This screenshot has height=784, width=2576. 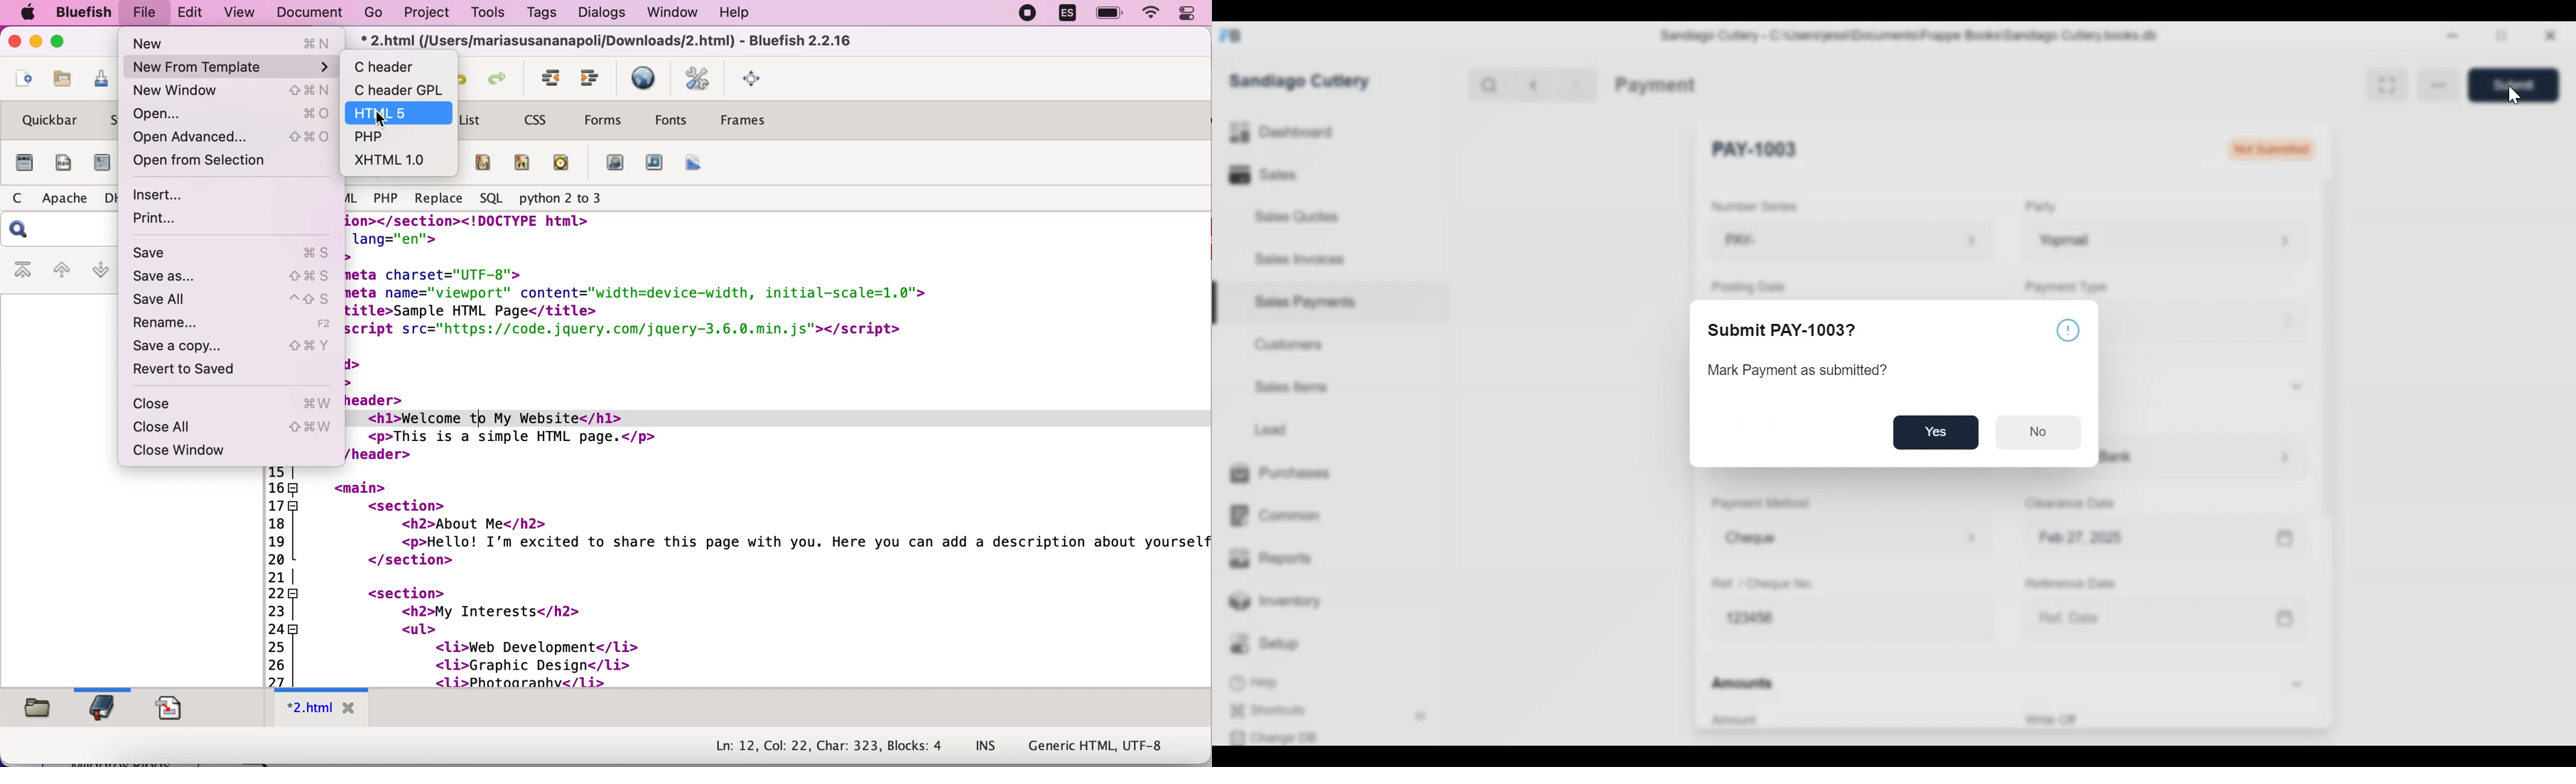 I want to click on project, so click(x=429, y=15).